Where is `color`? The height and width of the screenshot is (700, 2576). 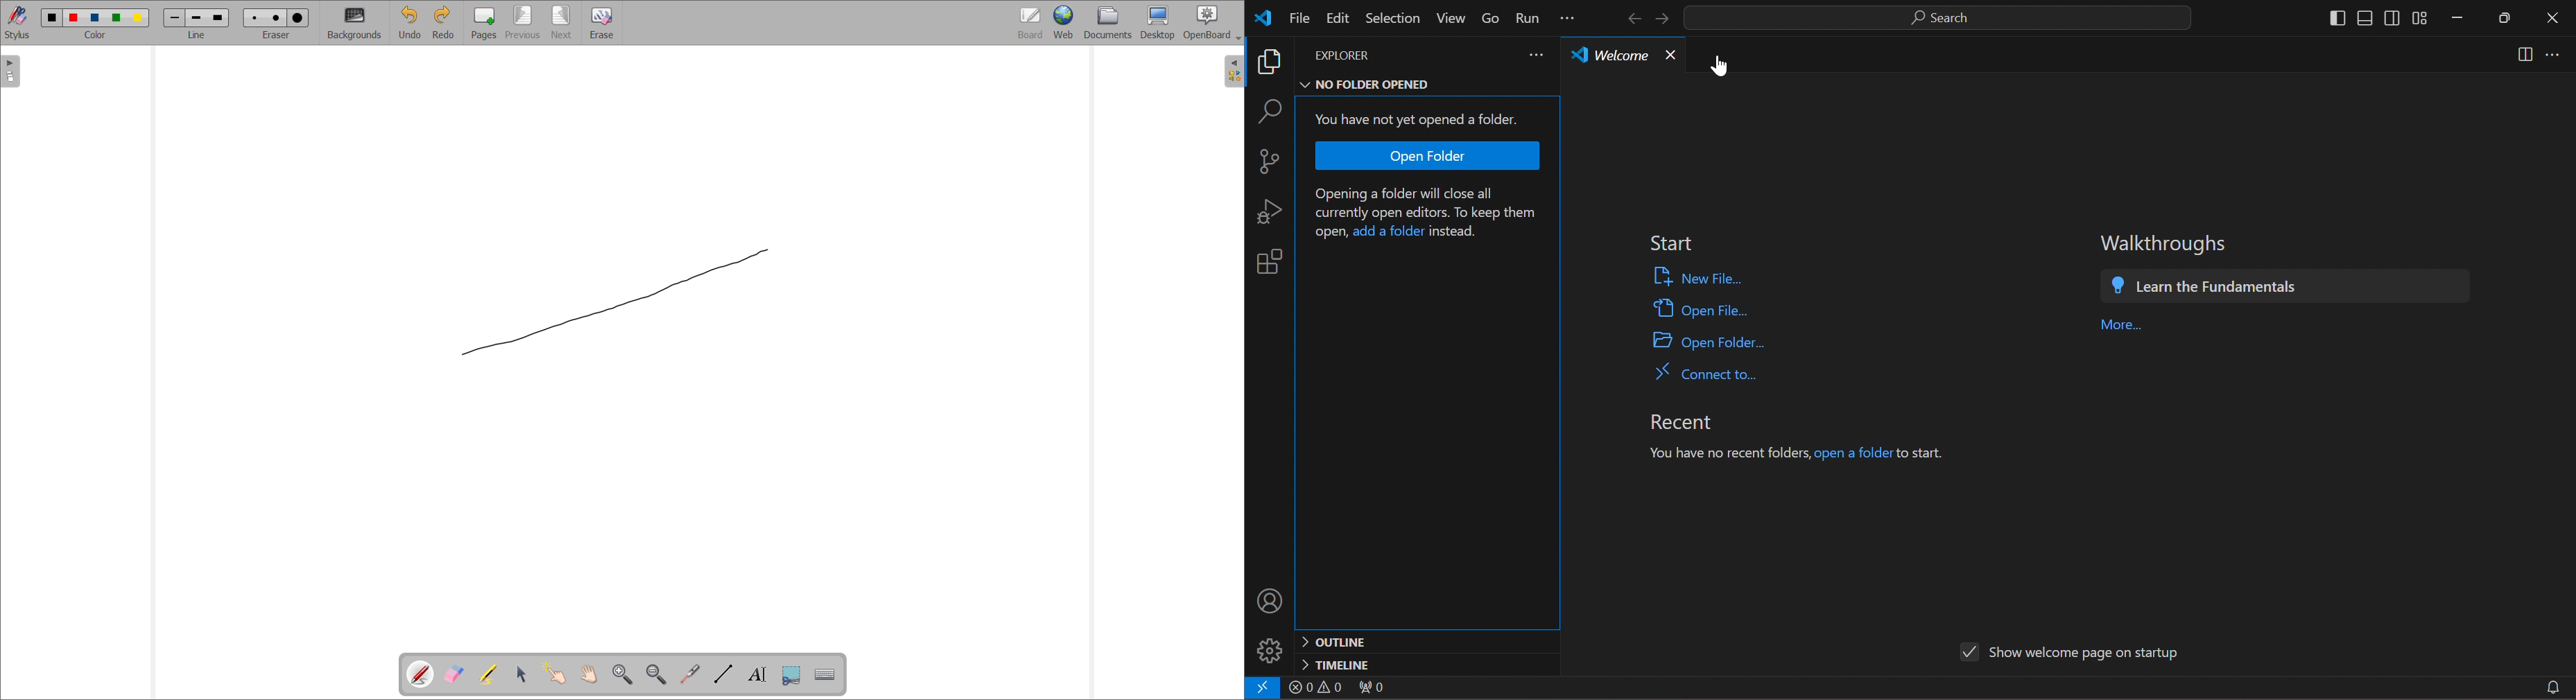 color is located at coordinates (53, 17).